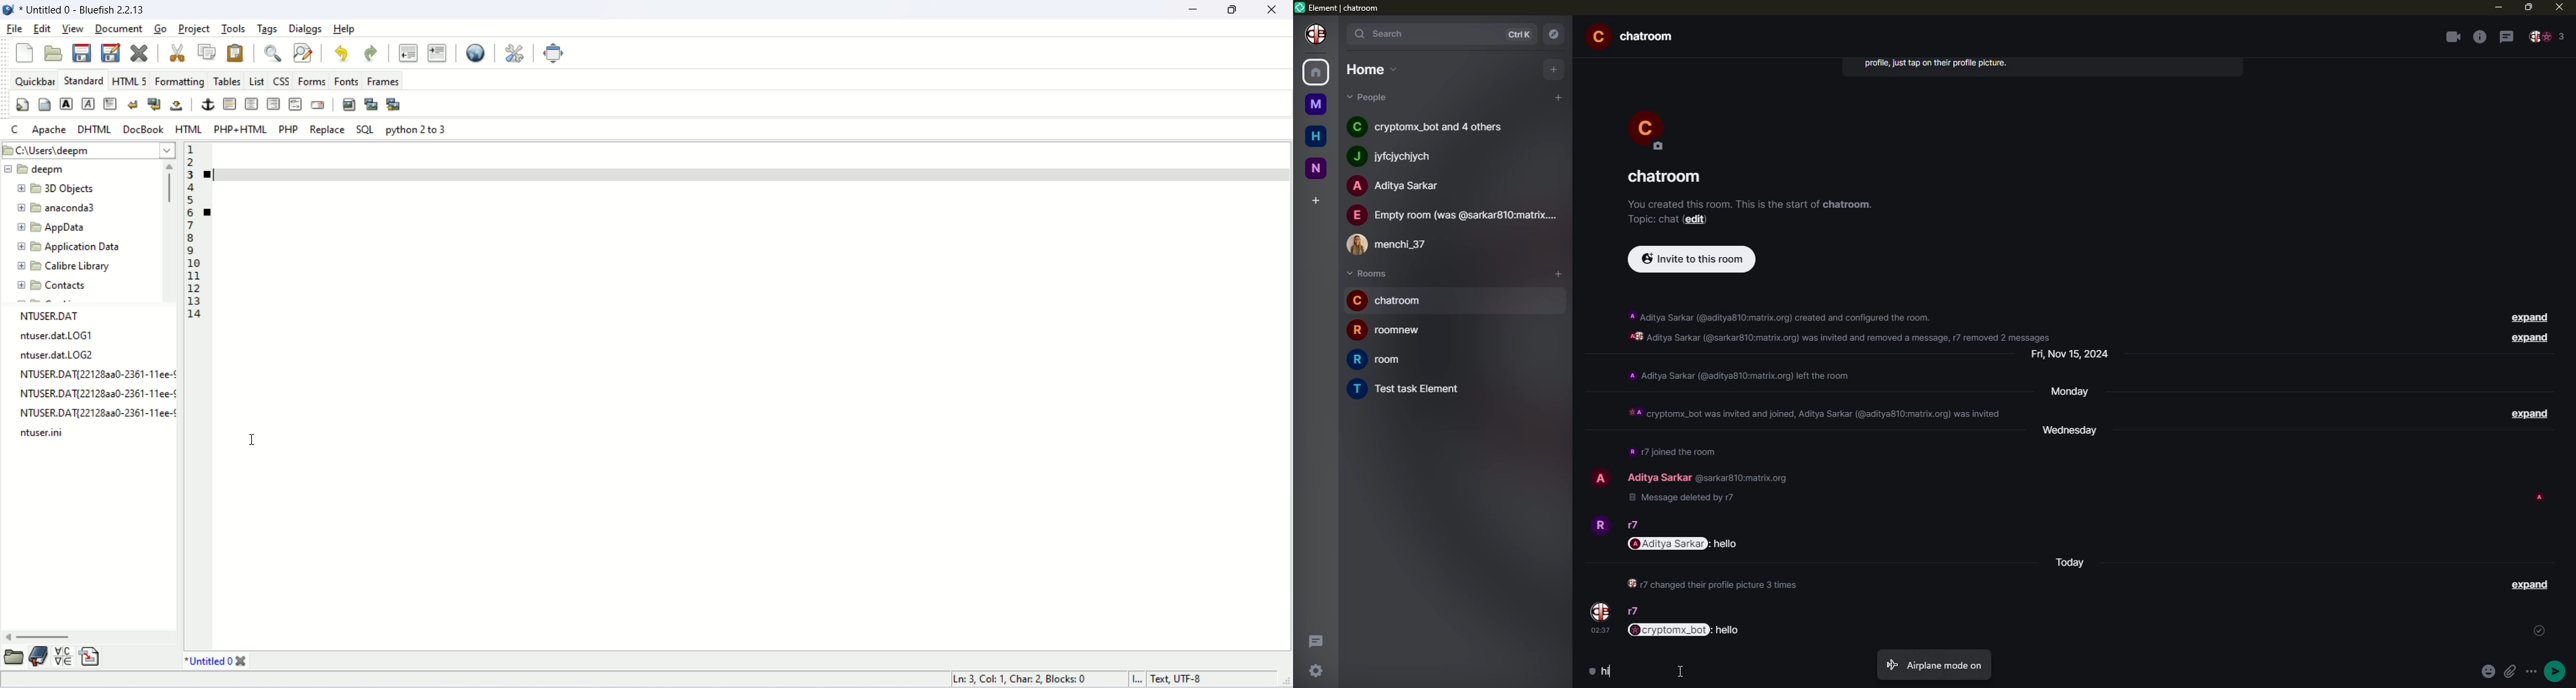 This screenshot has width=2576, height=700. What do you see at coordinates (1598, 477) in the screenshot?
I see `profile` at bounding box center [1598, 477].